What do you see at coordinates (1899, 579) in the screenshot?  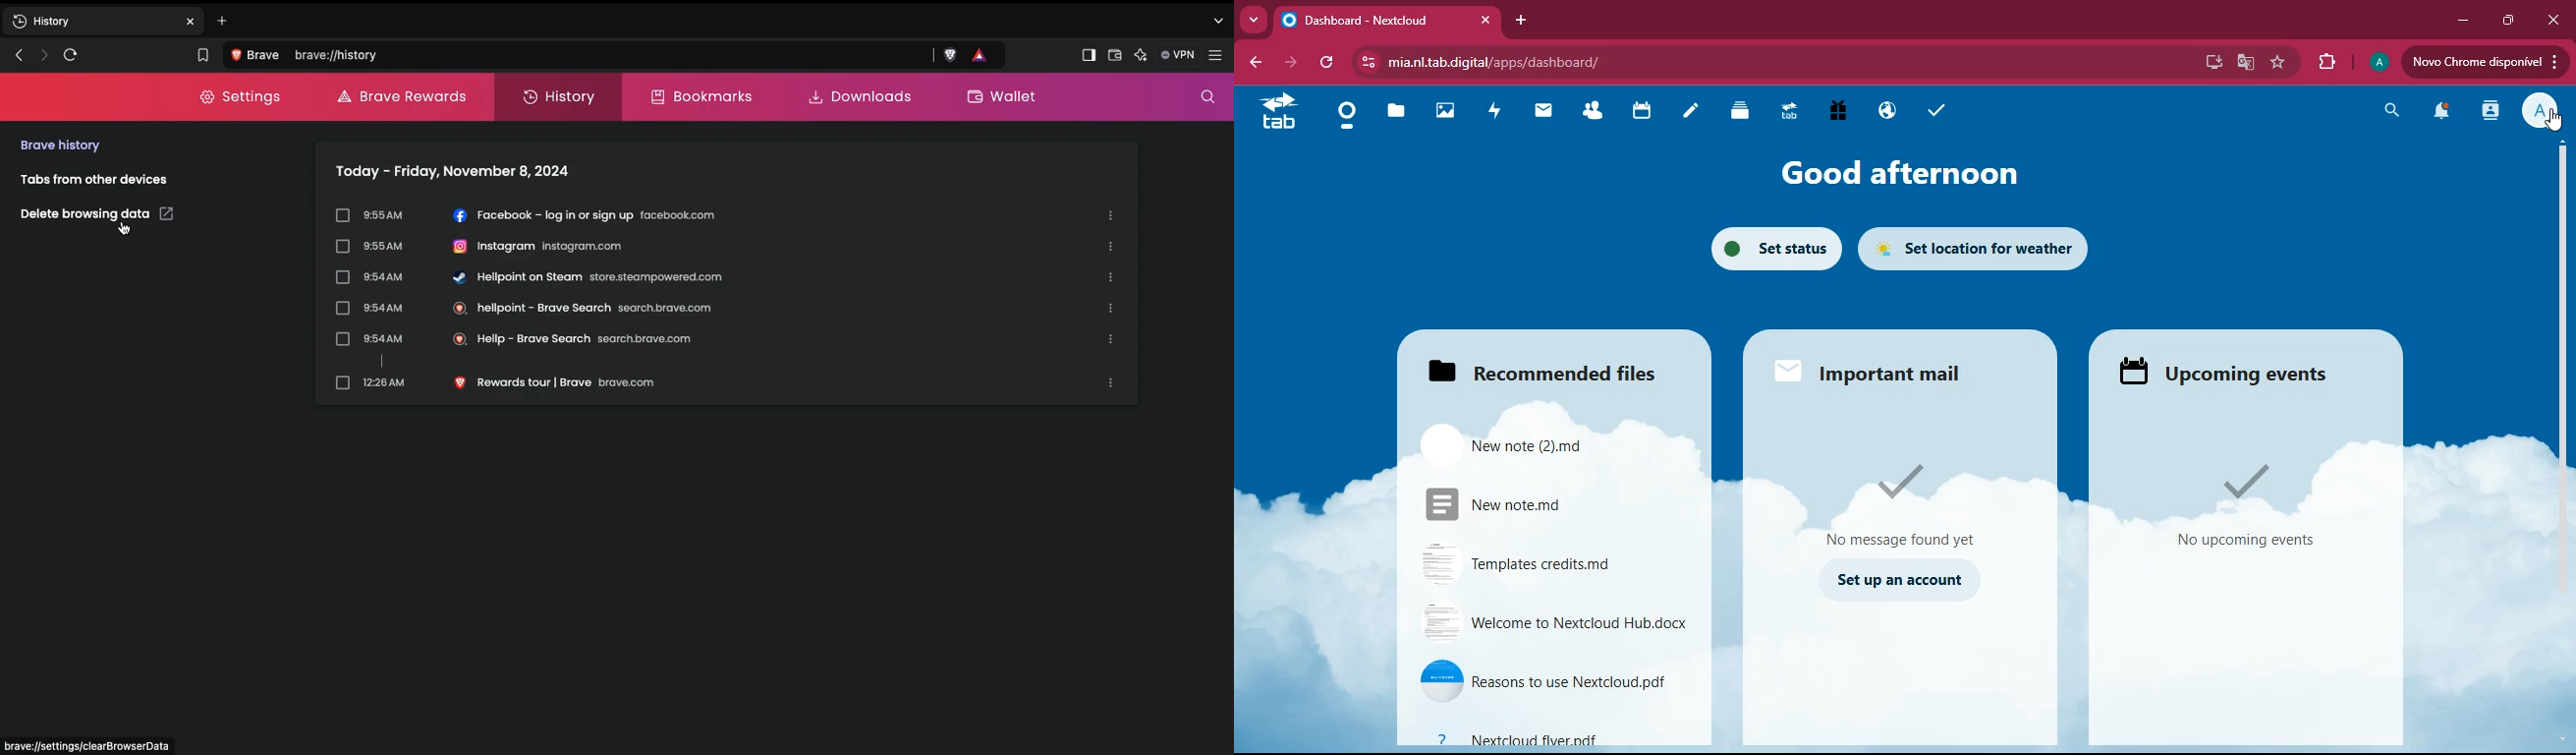 I see `set up an account` at bounding box center [1899, 579].